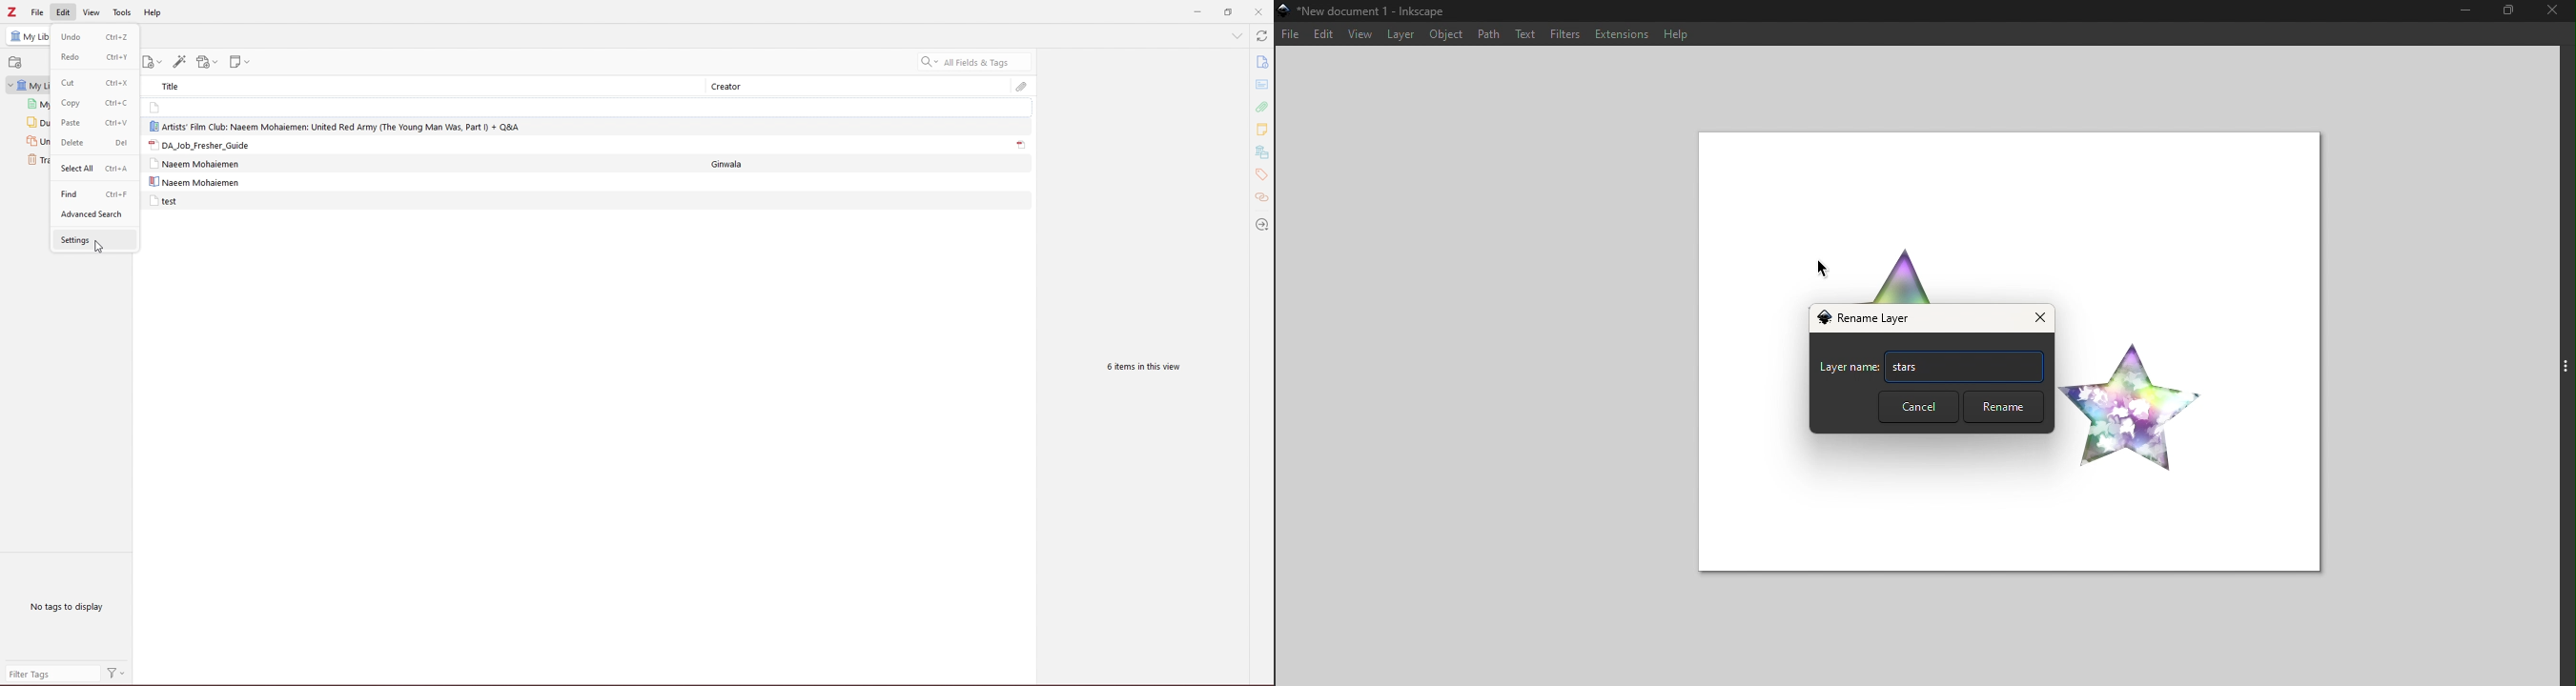  Describe the element at coordinates (242, 62) in the screenshot. I see `new note` at that location.